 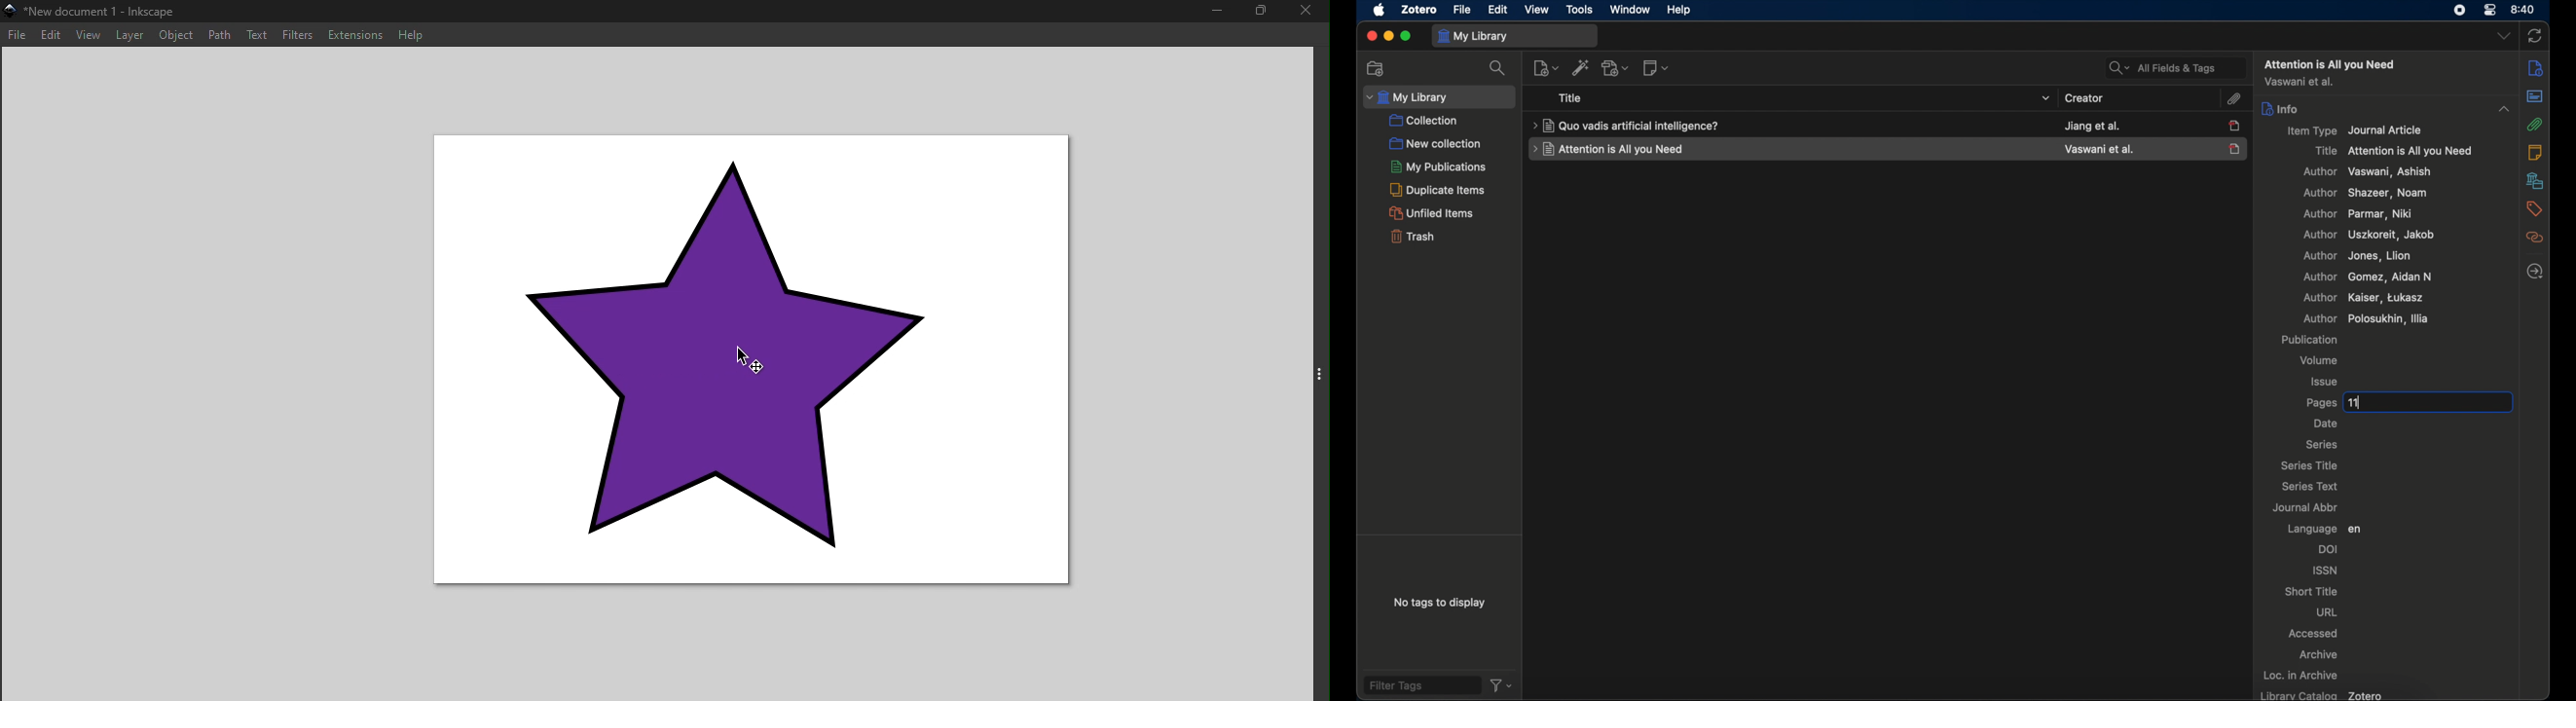 What do you see at coordinates (2281, 109) in the screenshot?
I see `info` at bounding box center [2281, 109].